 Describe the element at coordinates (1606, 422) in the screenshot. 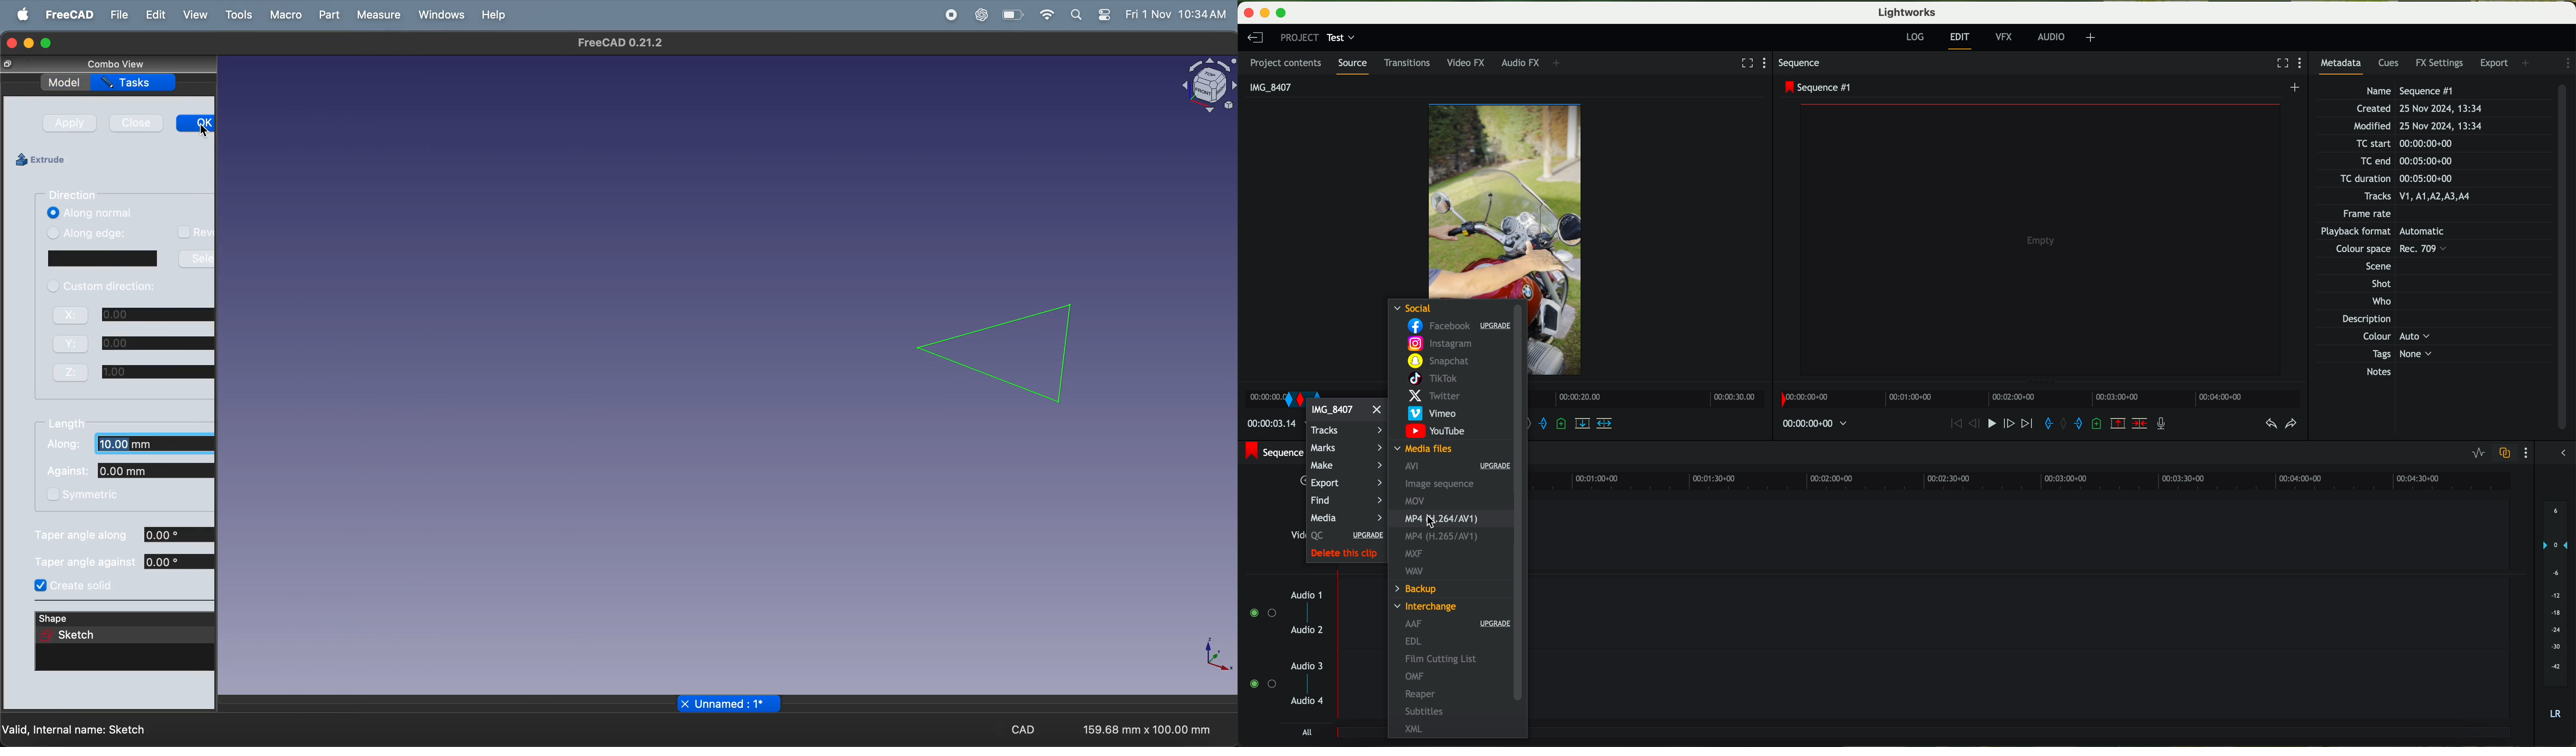

I see `insert into the target sequence` at that location.